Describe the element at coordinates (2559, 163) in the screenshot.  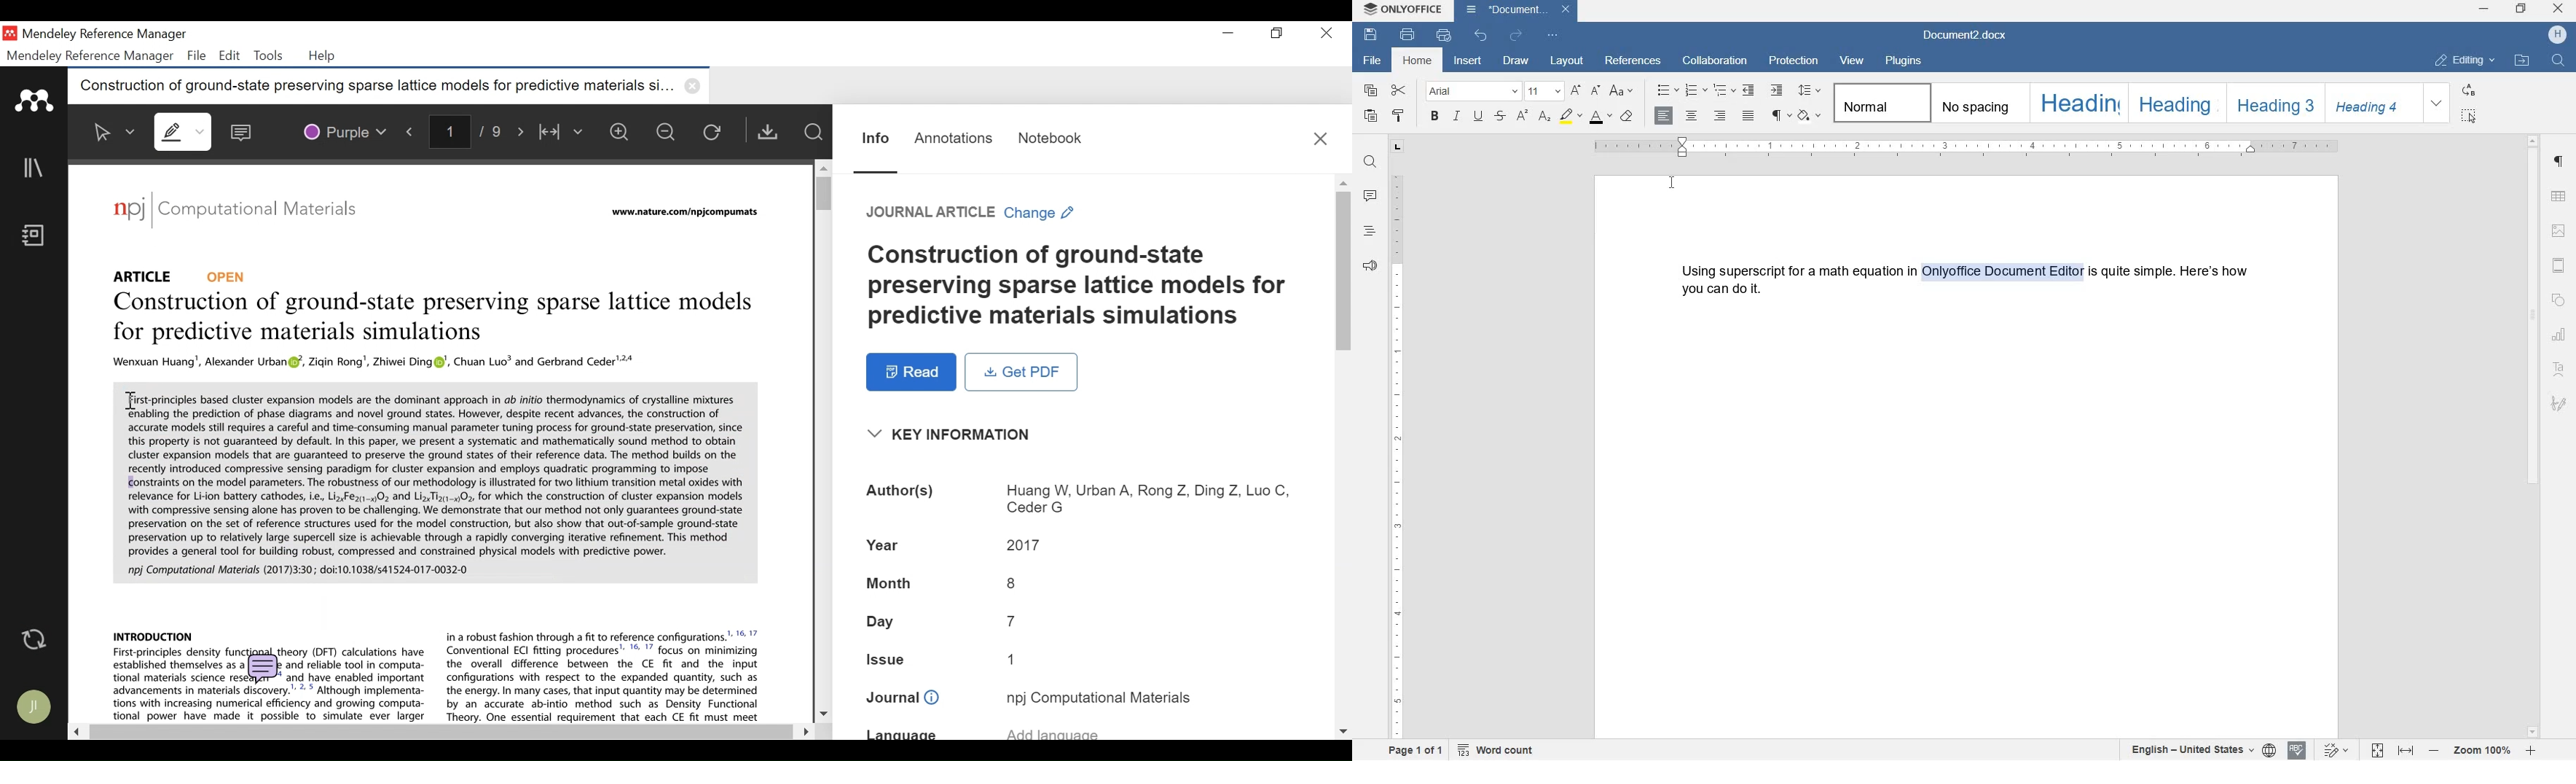
I see `paragraph settings` at that location.